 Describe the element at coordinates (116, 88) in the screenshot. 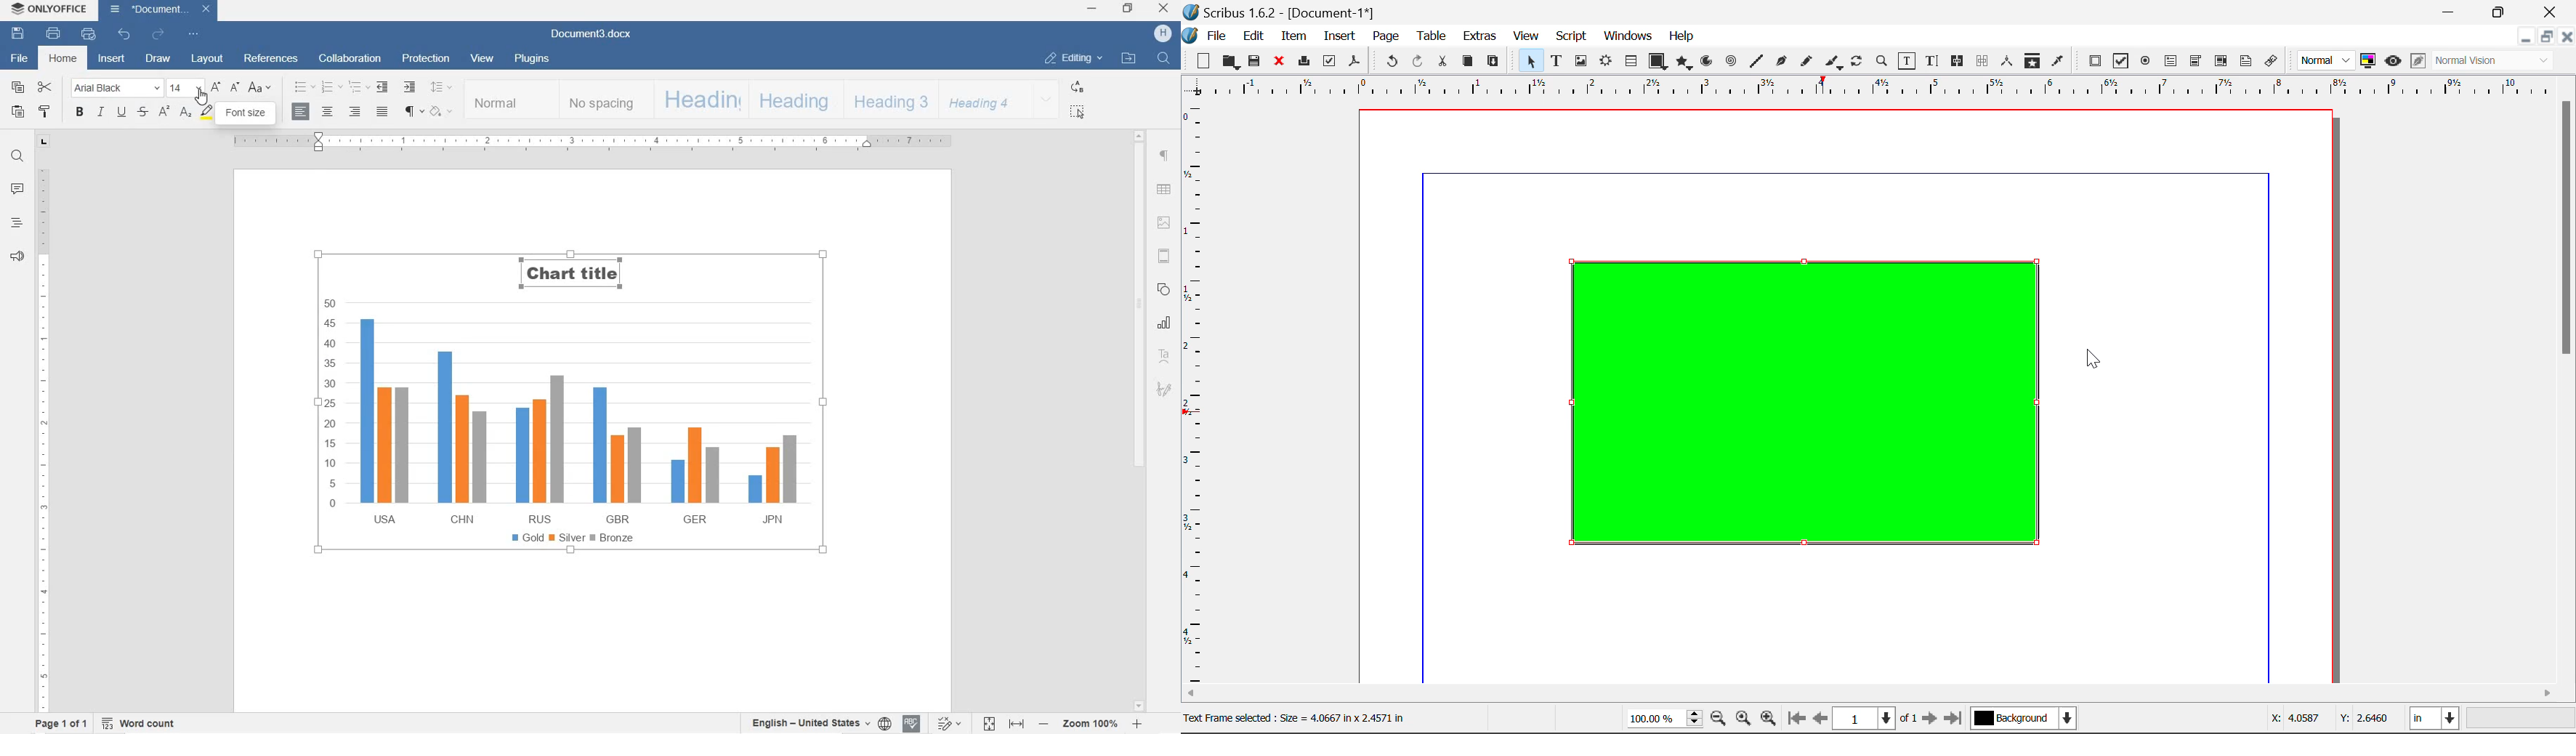

I see `FONT NAME` at that location.